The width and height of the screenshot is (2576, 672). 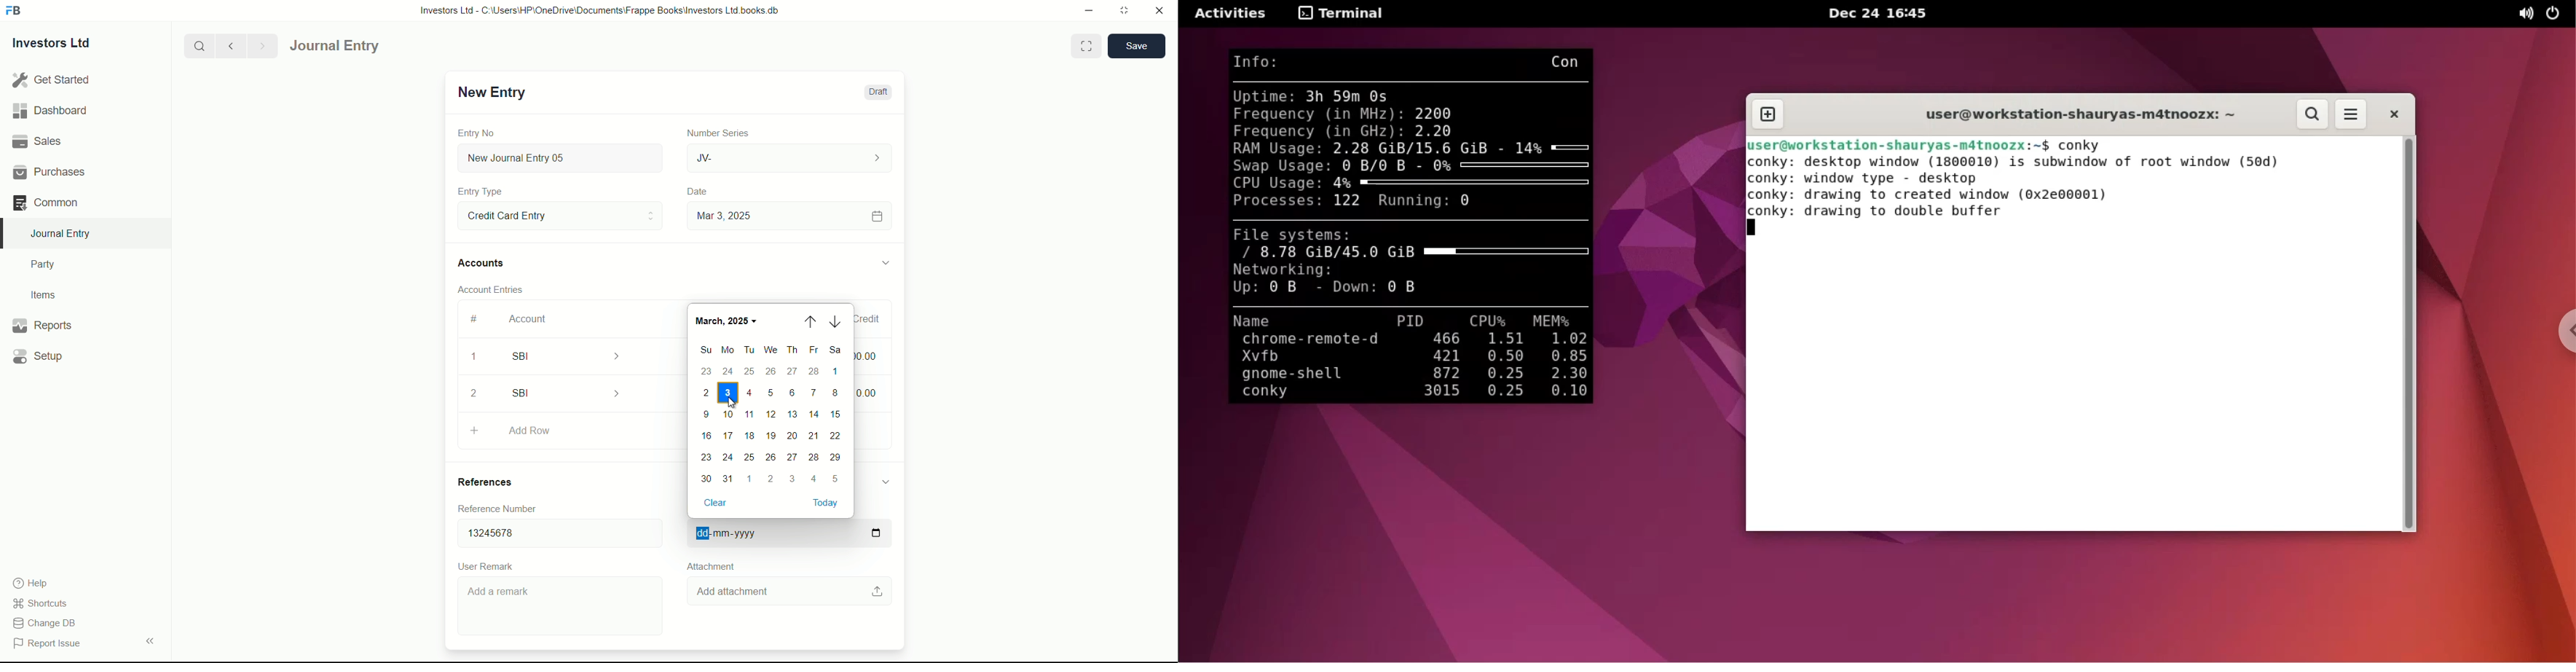 What do you see at coordinates (1086, 9) in the screenshot?
I see `minimize` at bounding box center [1086, 9].